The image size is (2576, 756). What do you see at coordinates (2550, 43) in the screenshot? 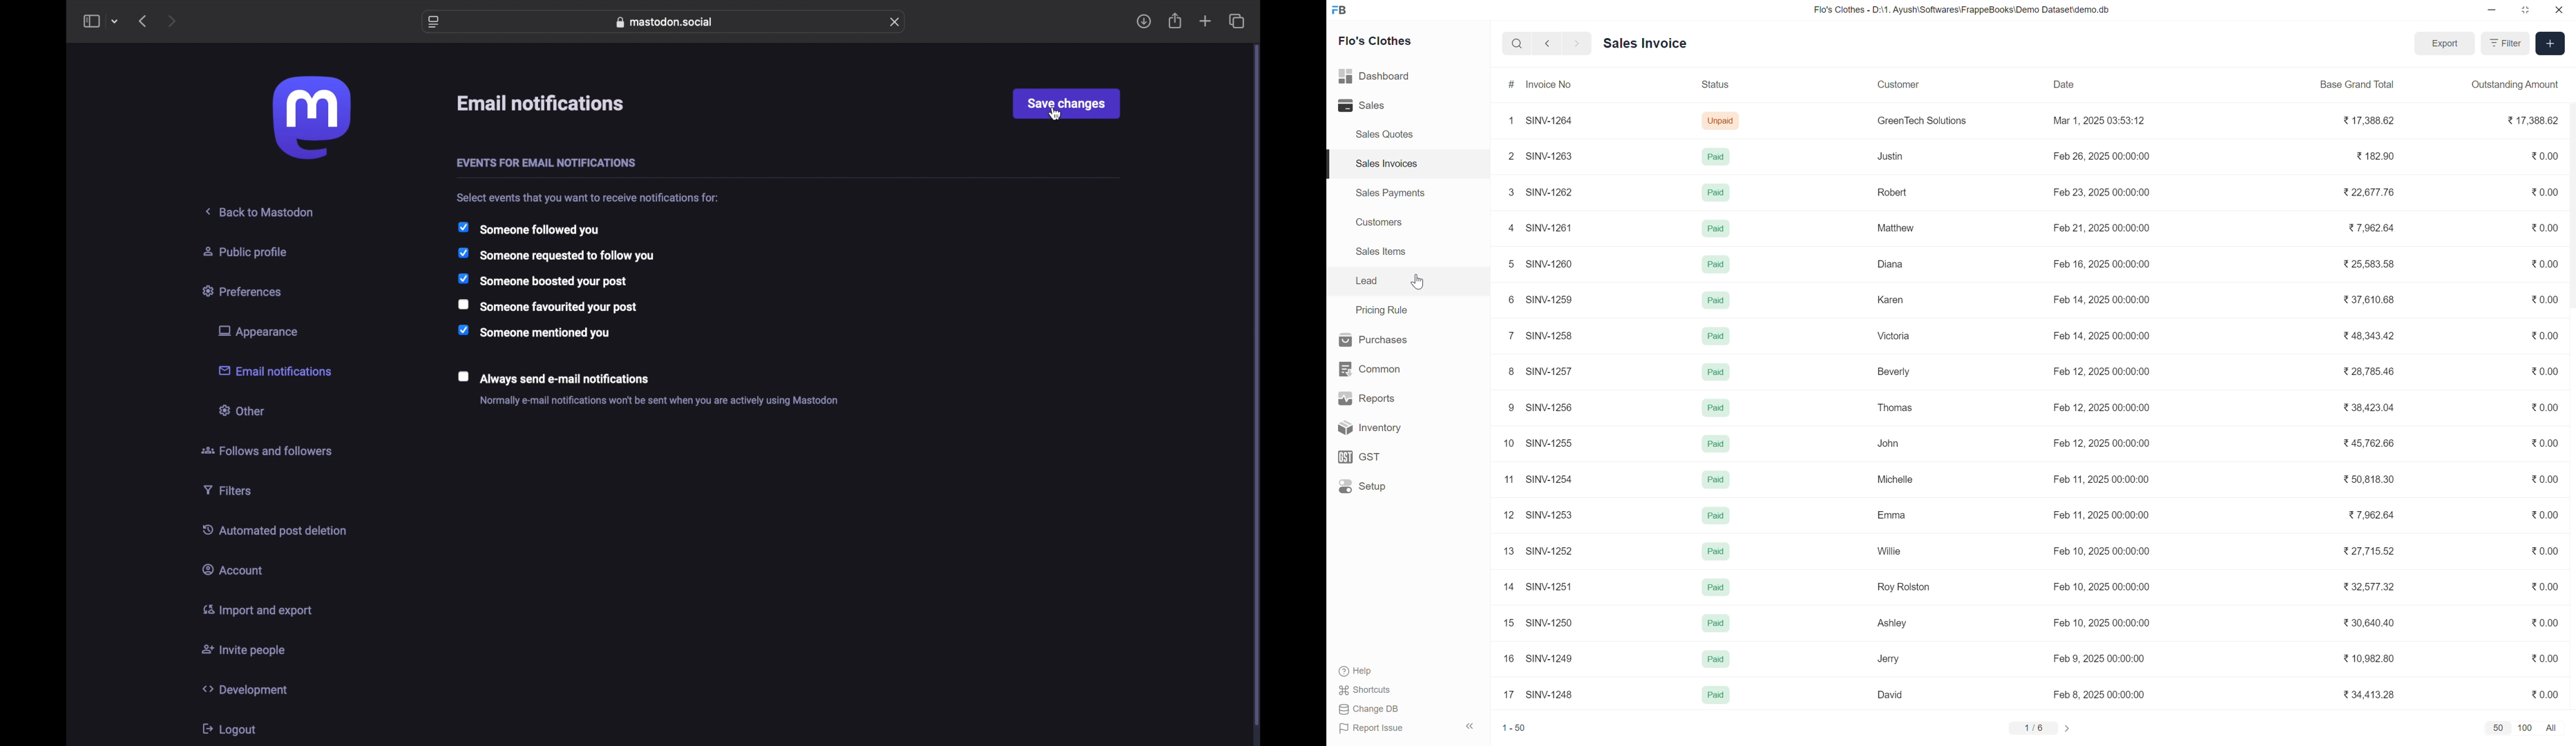
I see `add` at bounding box center [2550, 43].